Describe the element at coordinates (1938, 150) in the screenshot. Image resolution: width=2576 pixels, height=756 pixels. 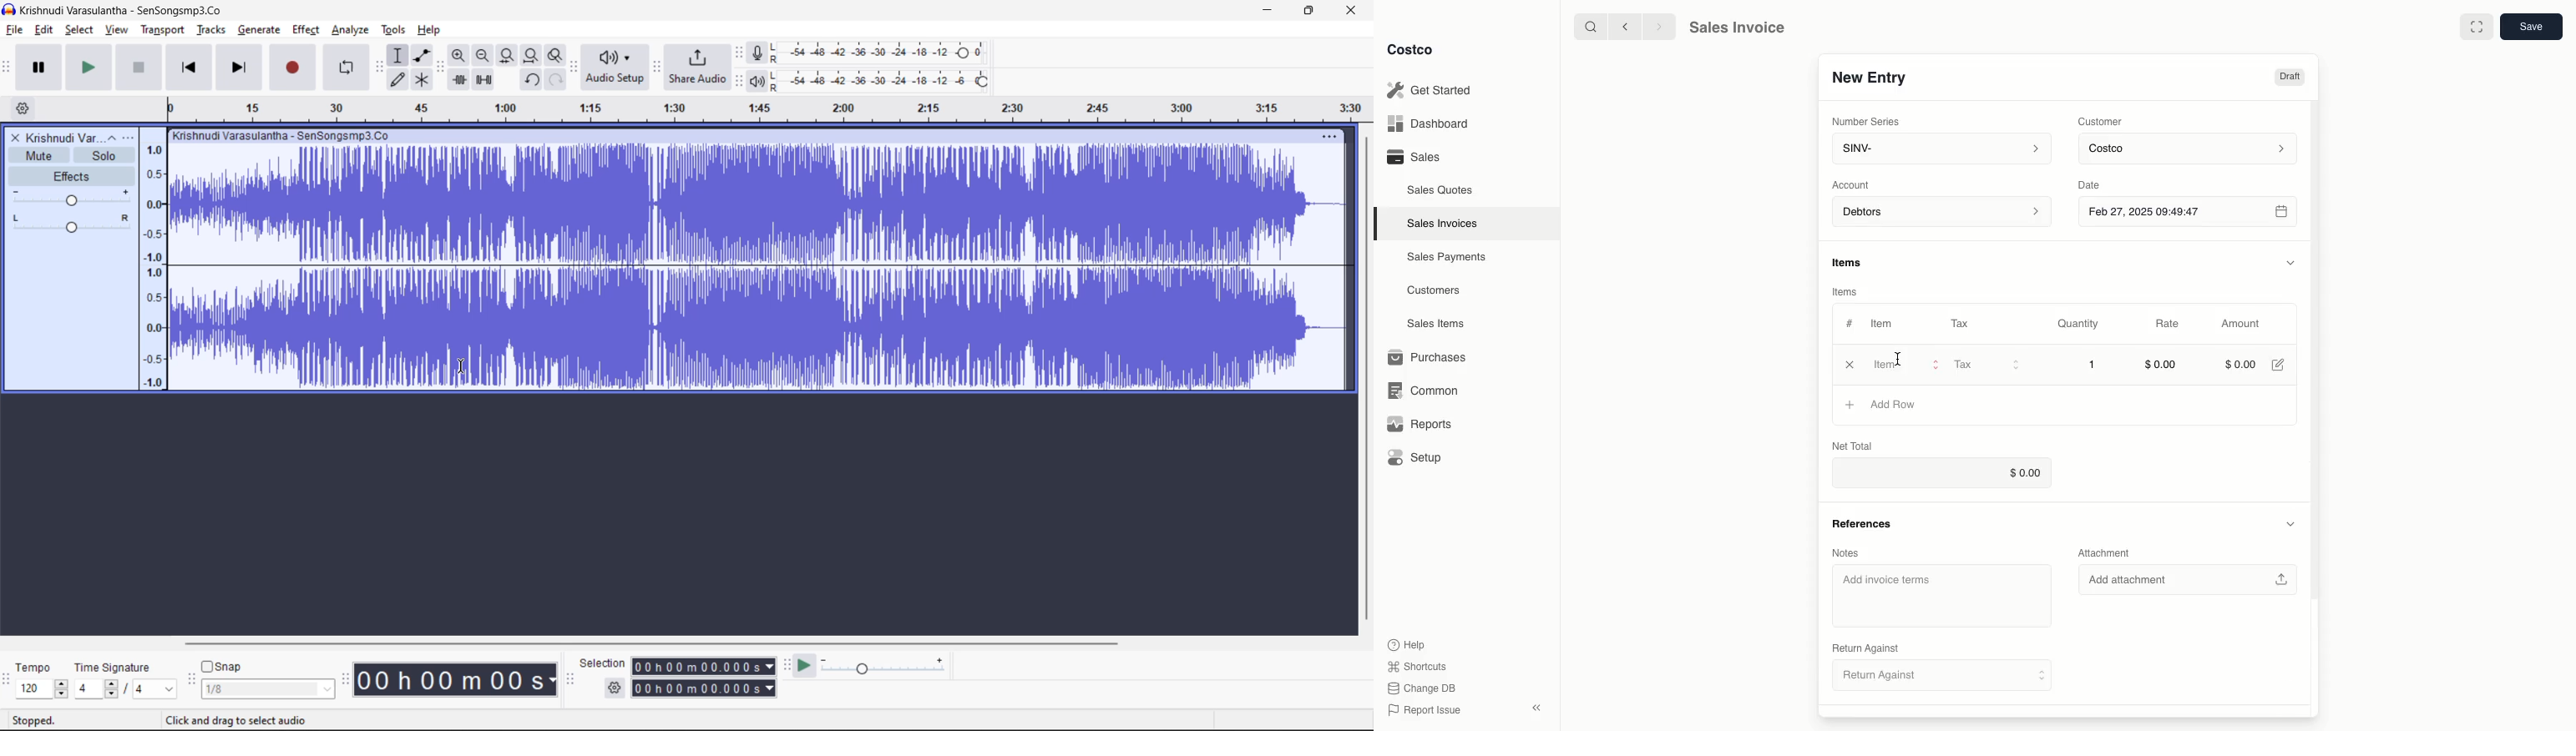
I see `SINV-` at that location.